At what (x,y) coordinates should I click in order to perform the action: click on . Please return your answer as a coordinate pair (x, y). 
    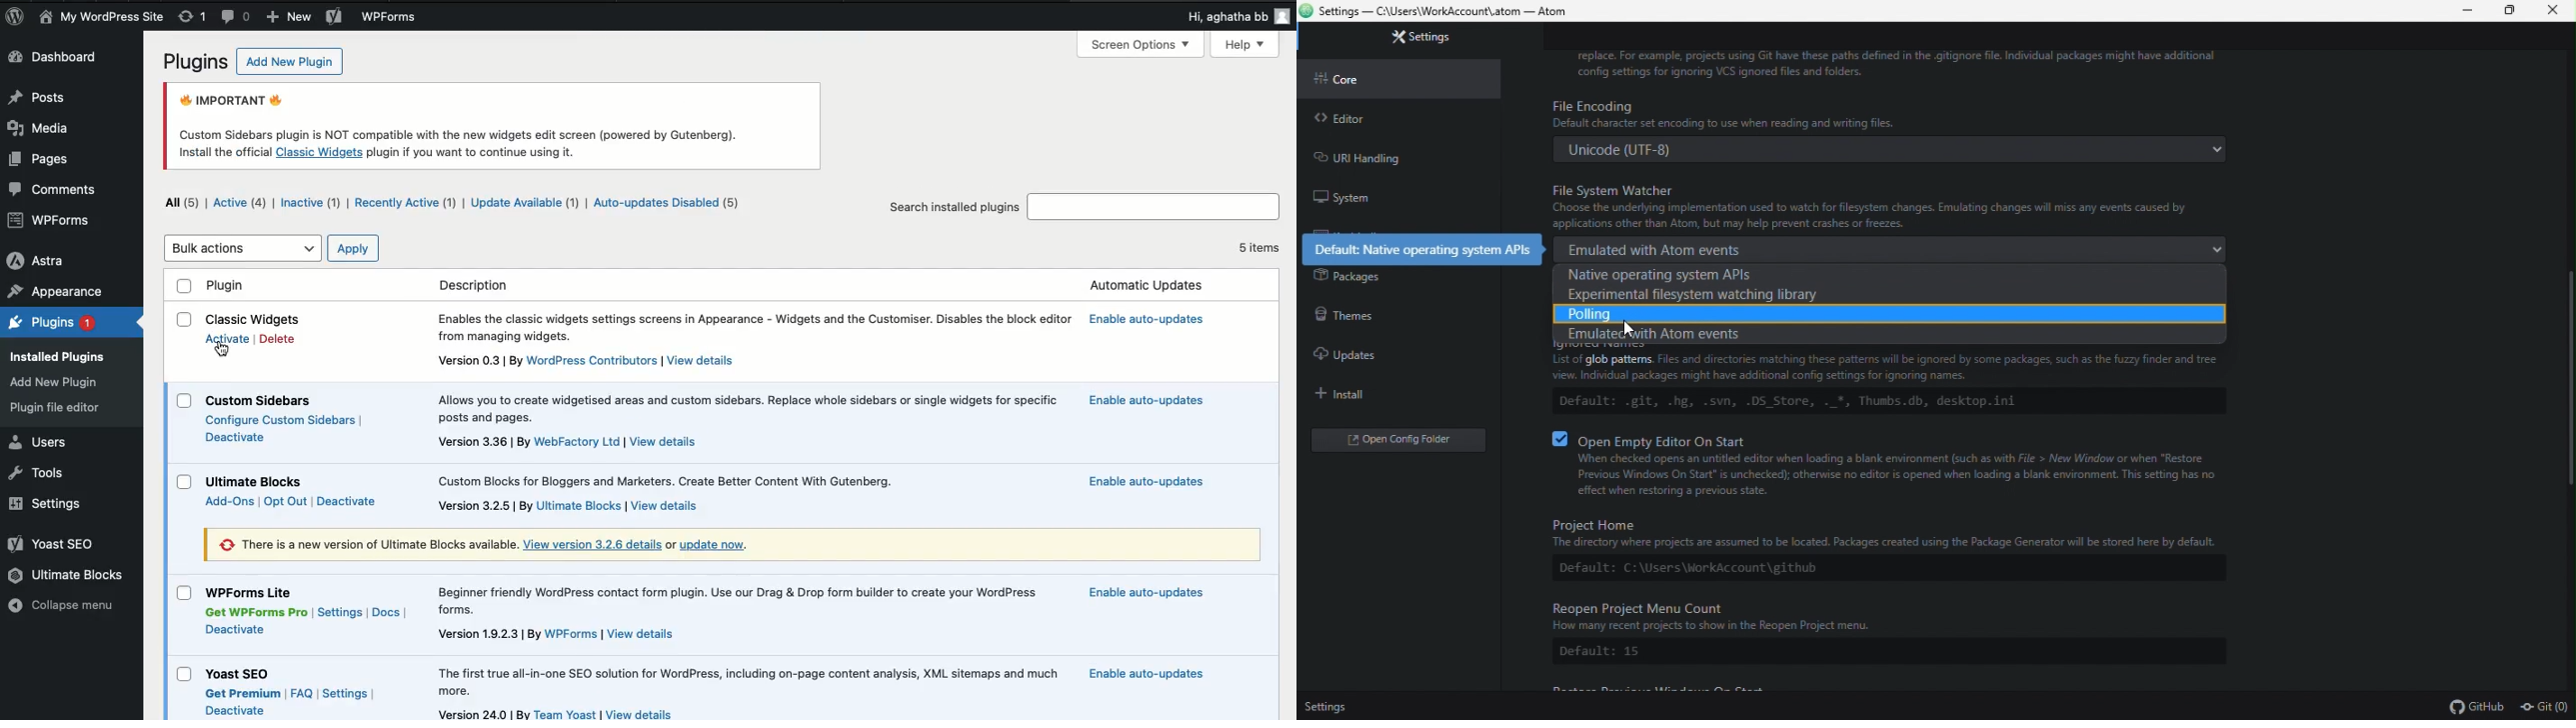
    Looking at the image, I should click on (241, 692).